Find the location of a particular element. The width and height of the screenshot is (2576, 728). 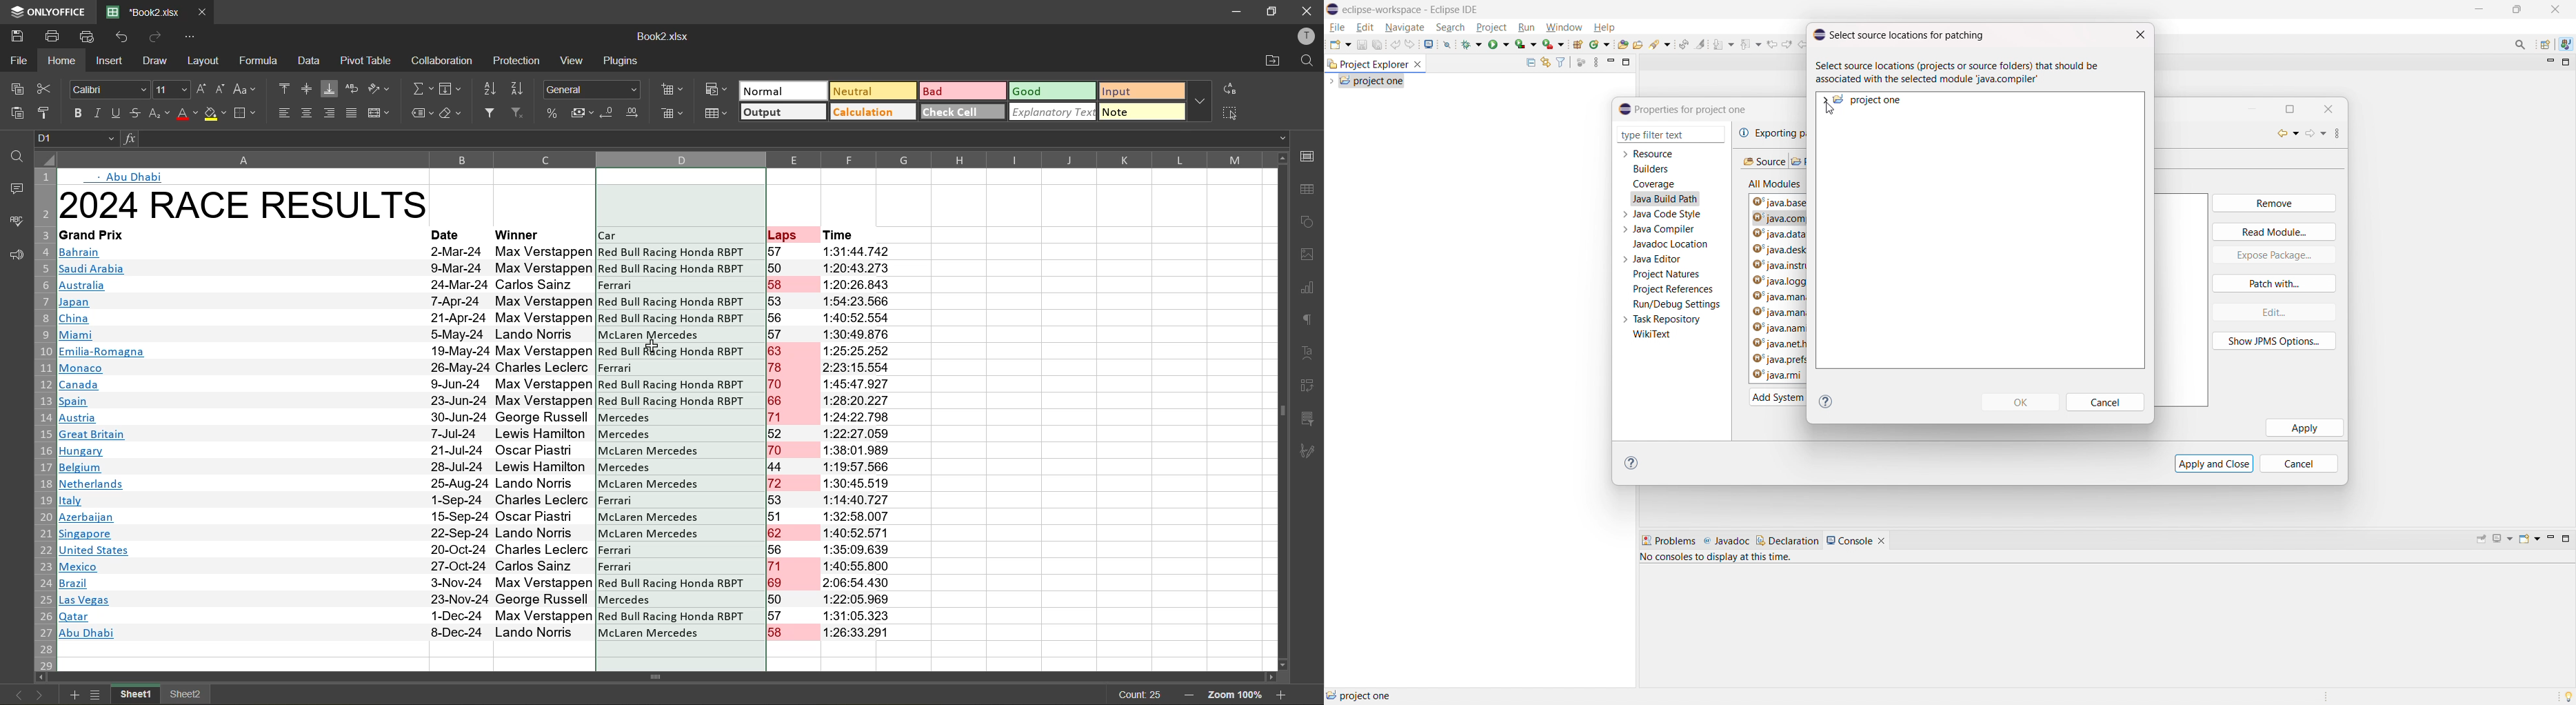

formula bar is located at coordinates (712, 137).